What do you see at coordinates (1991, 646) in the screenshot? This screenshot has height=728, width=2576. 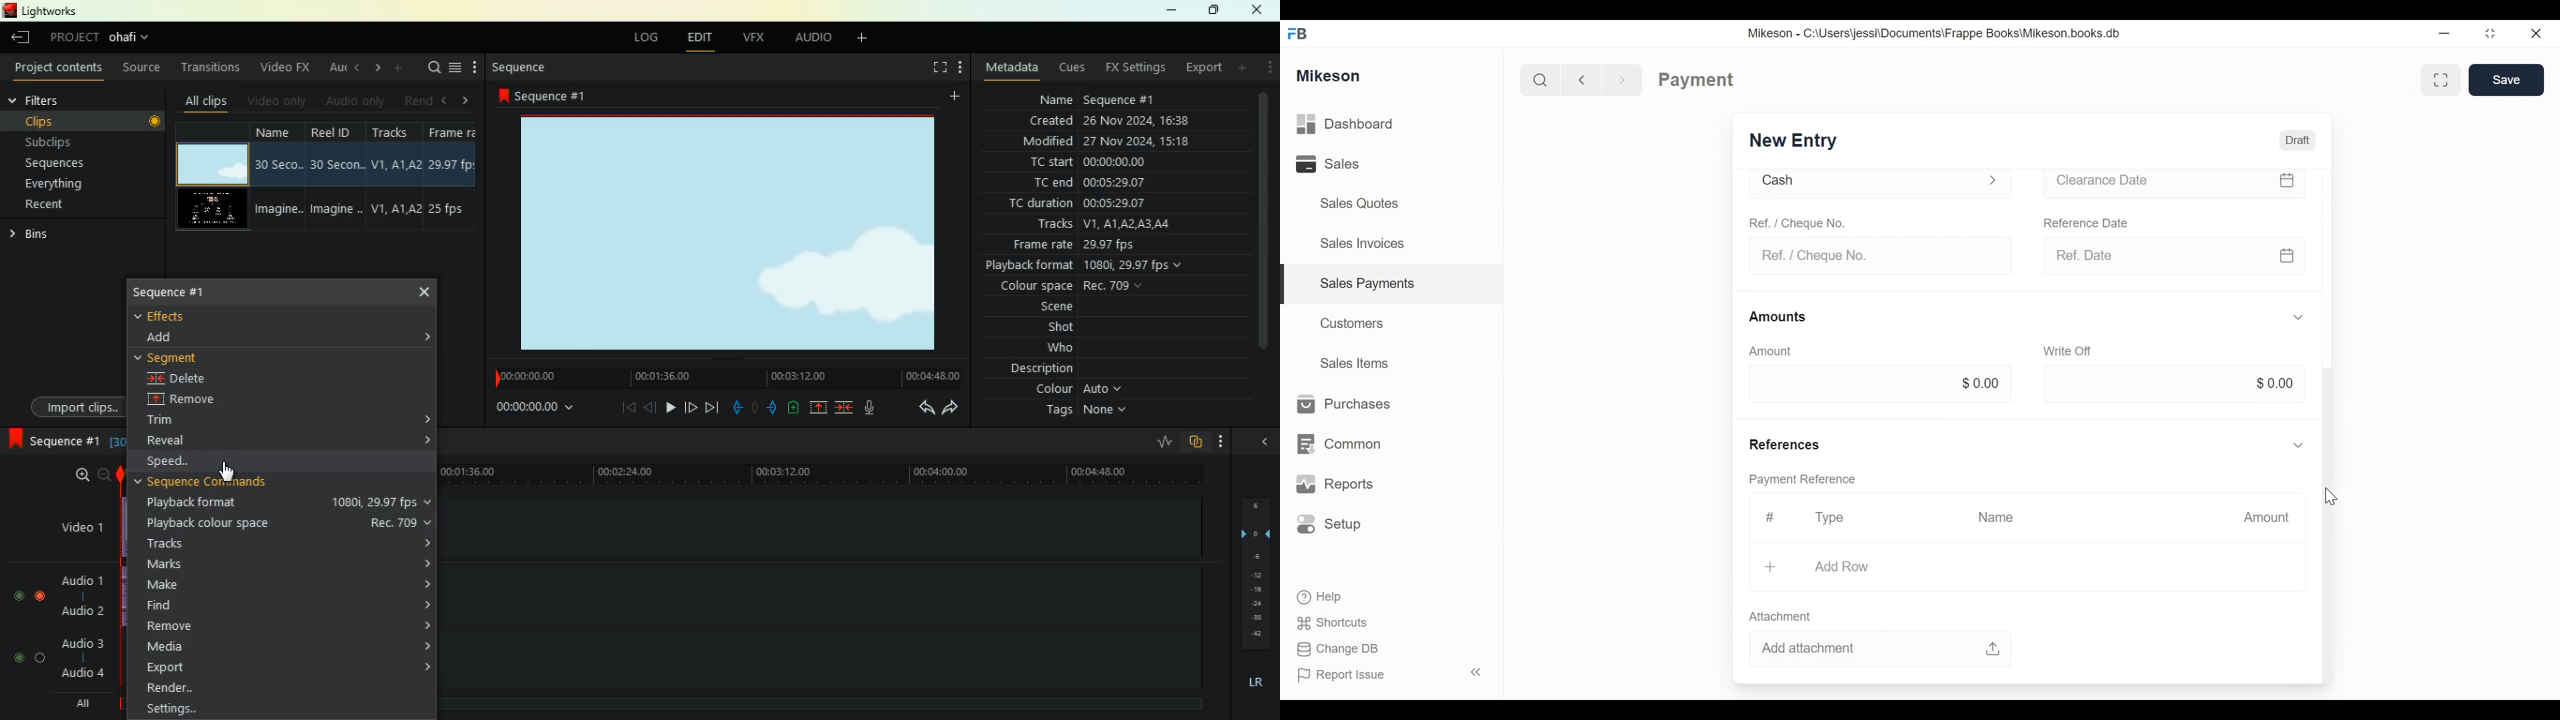 I see `upload` at bounding box center [1991, 646].